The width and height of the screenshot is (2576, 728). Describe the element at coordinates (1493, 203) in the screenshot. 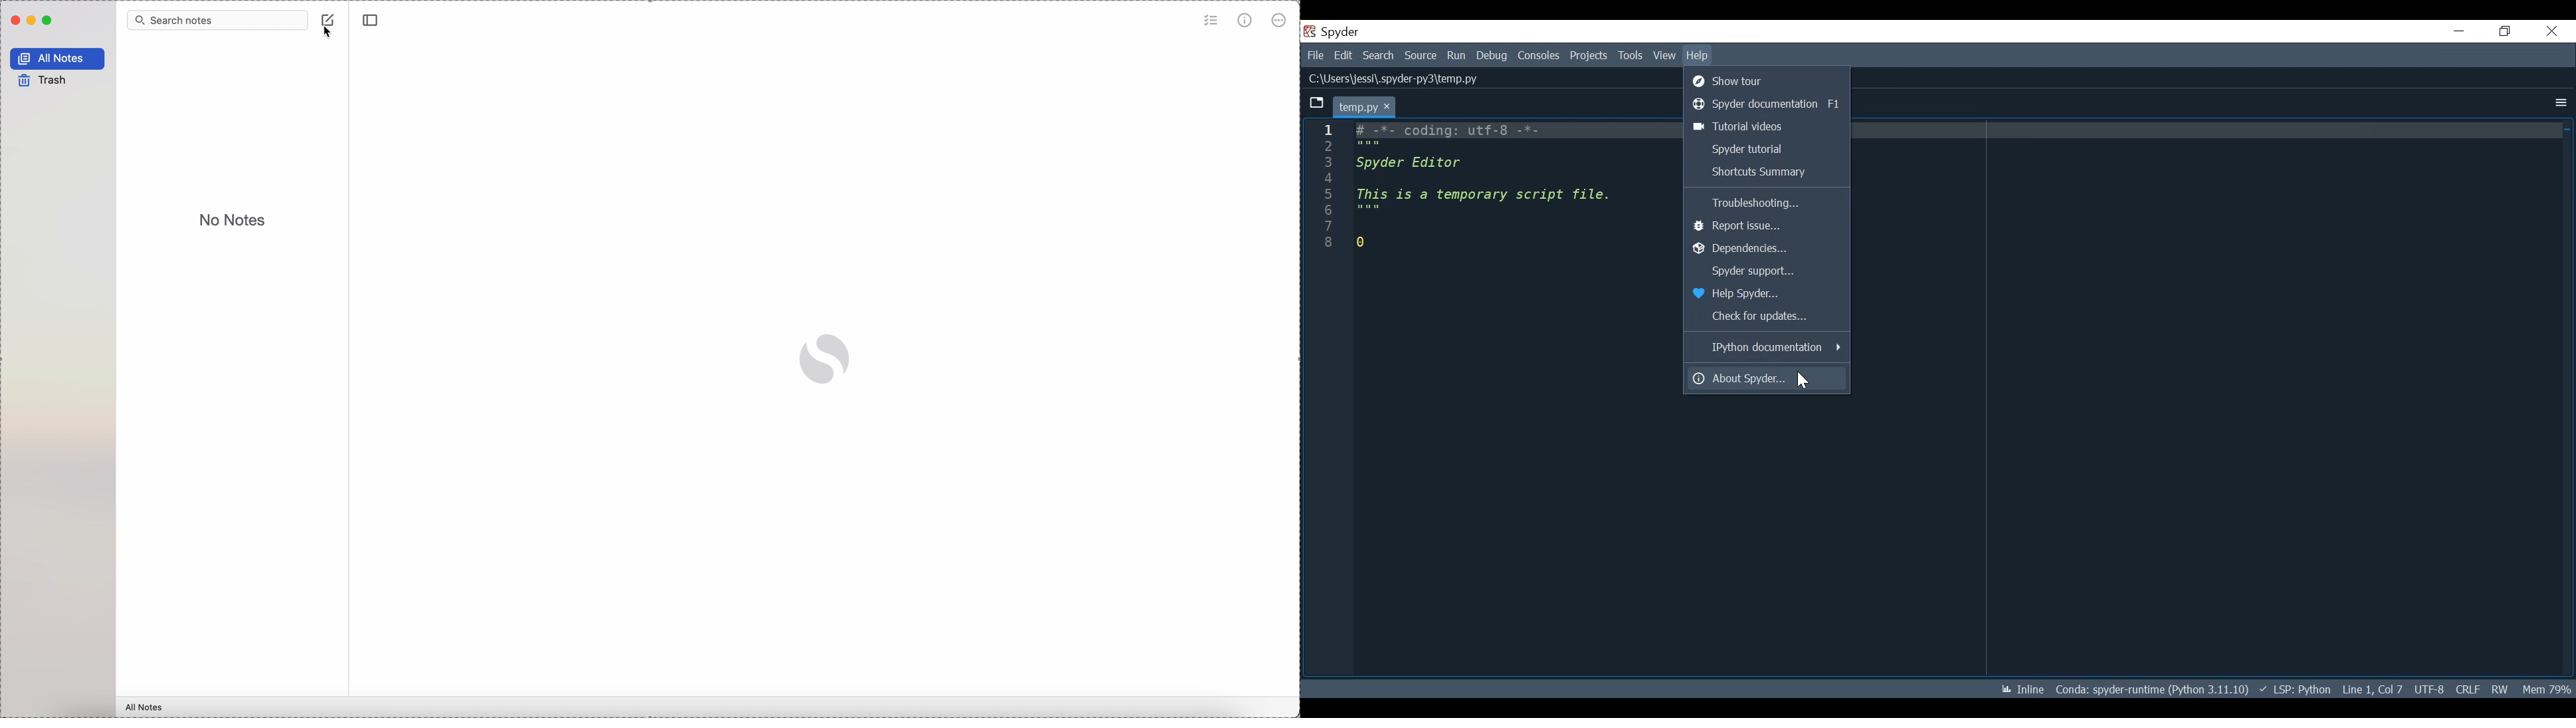

I see `# -*- coding: utf-8 -*-

Spyder Editor

This is a temporary script file.
0` at that location.